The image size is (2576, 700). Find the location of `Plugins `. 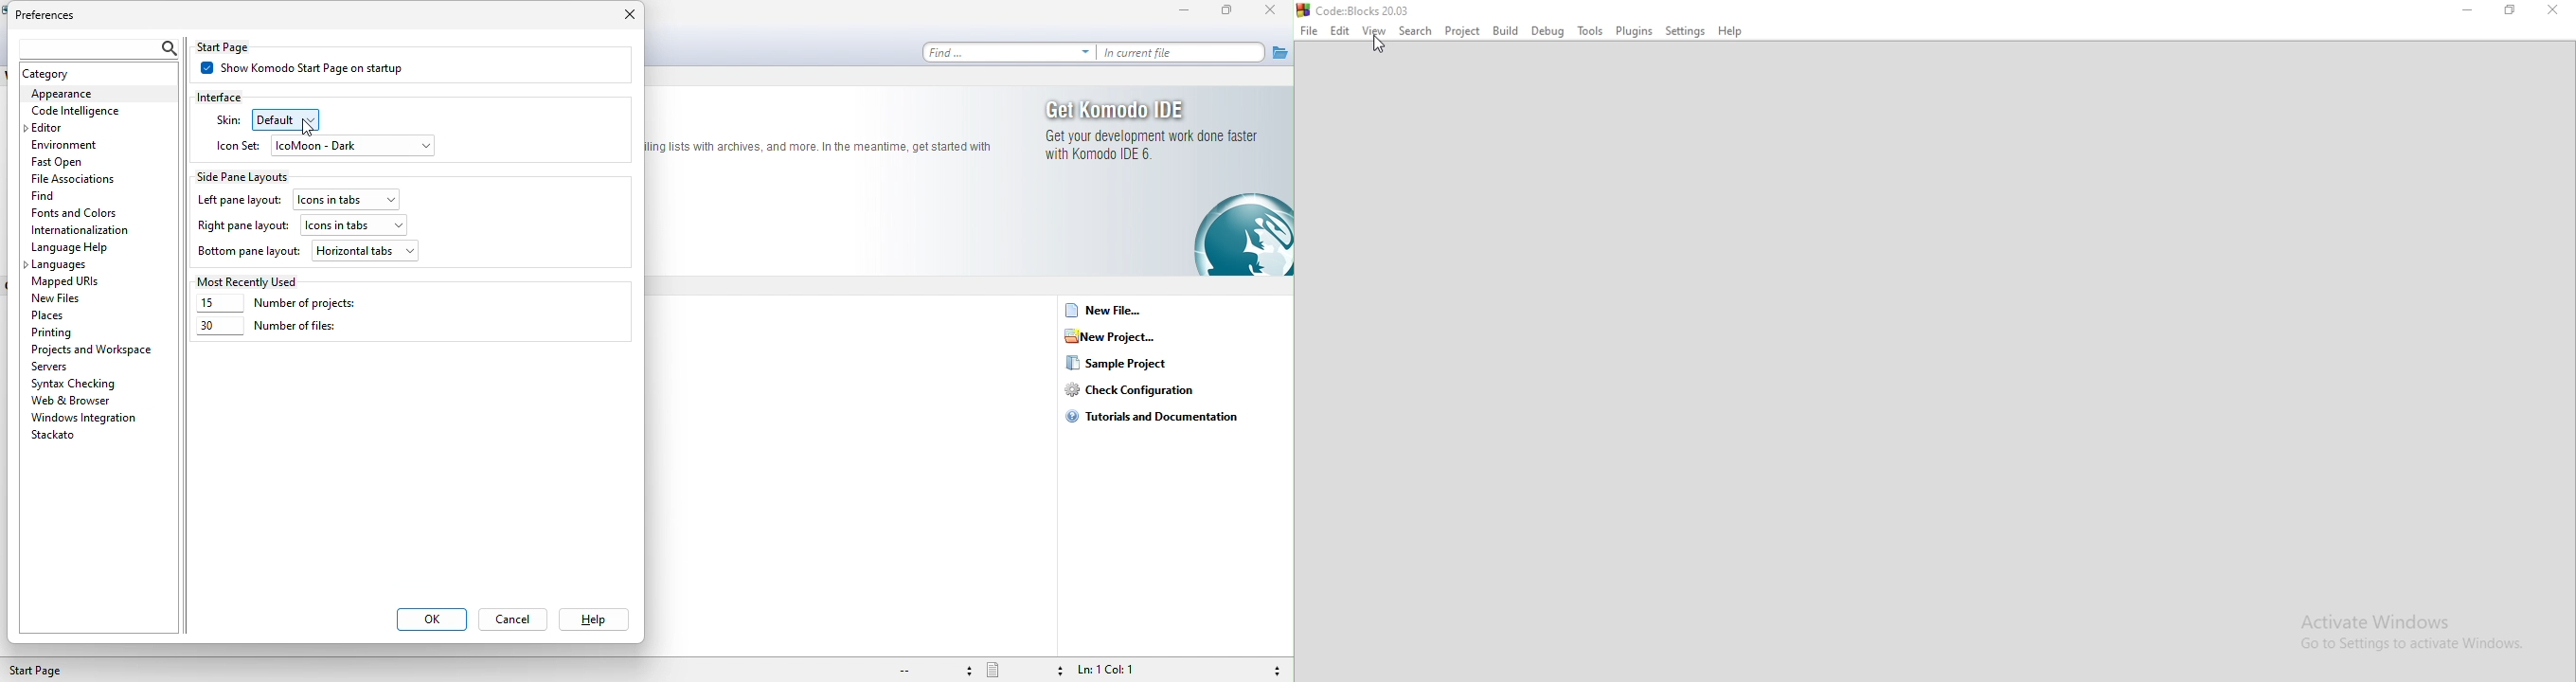

Plugins  is located at coordinates (1636, 29).